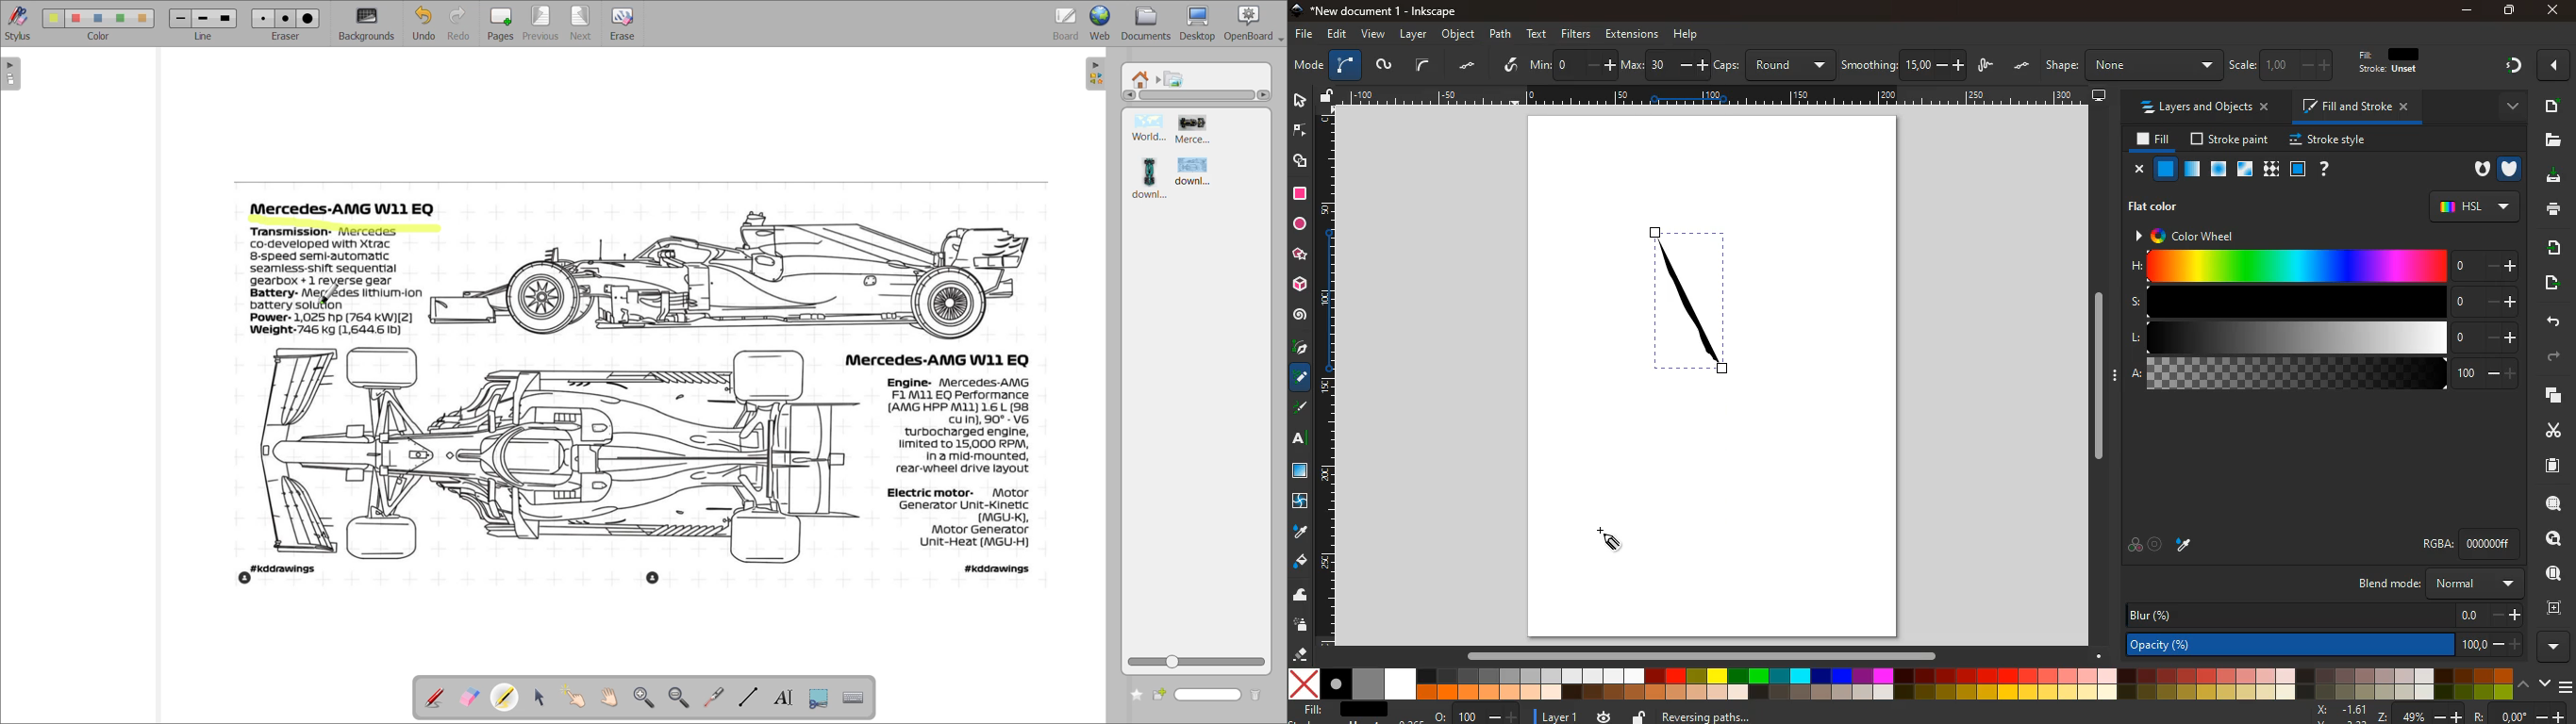 This screenshot has height=728, width=2576. Describe the element at coordinates (1416, 35) in the screenshot. I see `layer` at that location.